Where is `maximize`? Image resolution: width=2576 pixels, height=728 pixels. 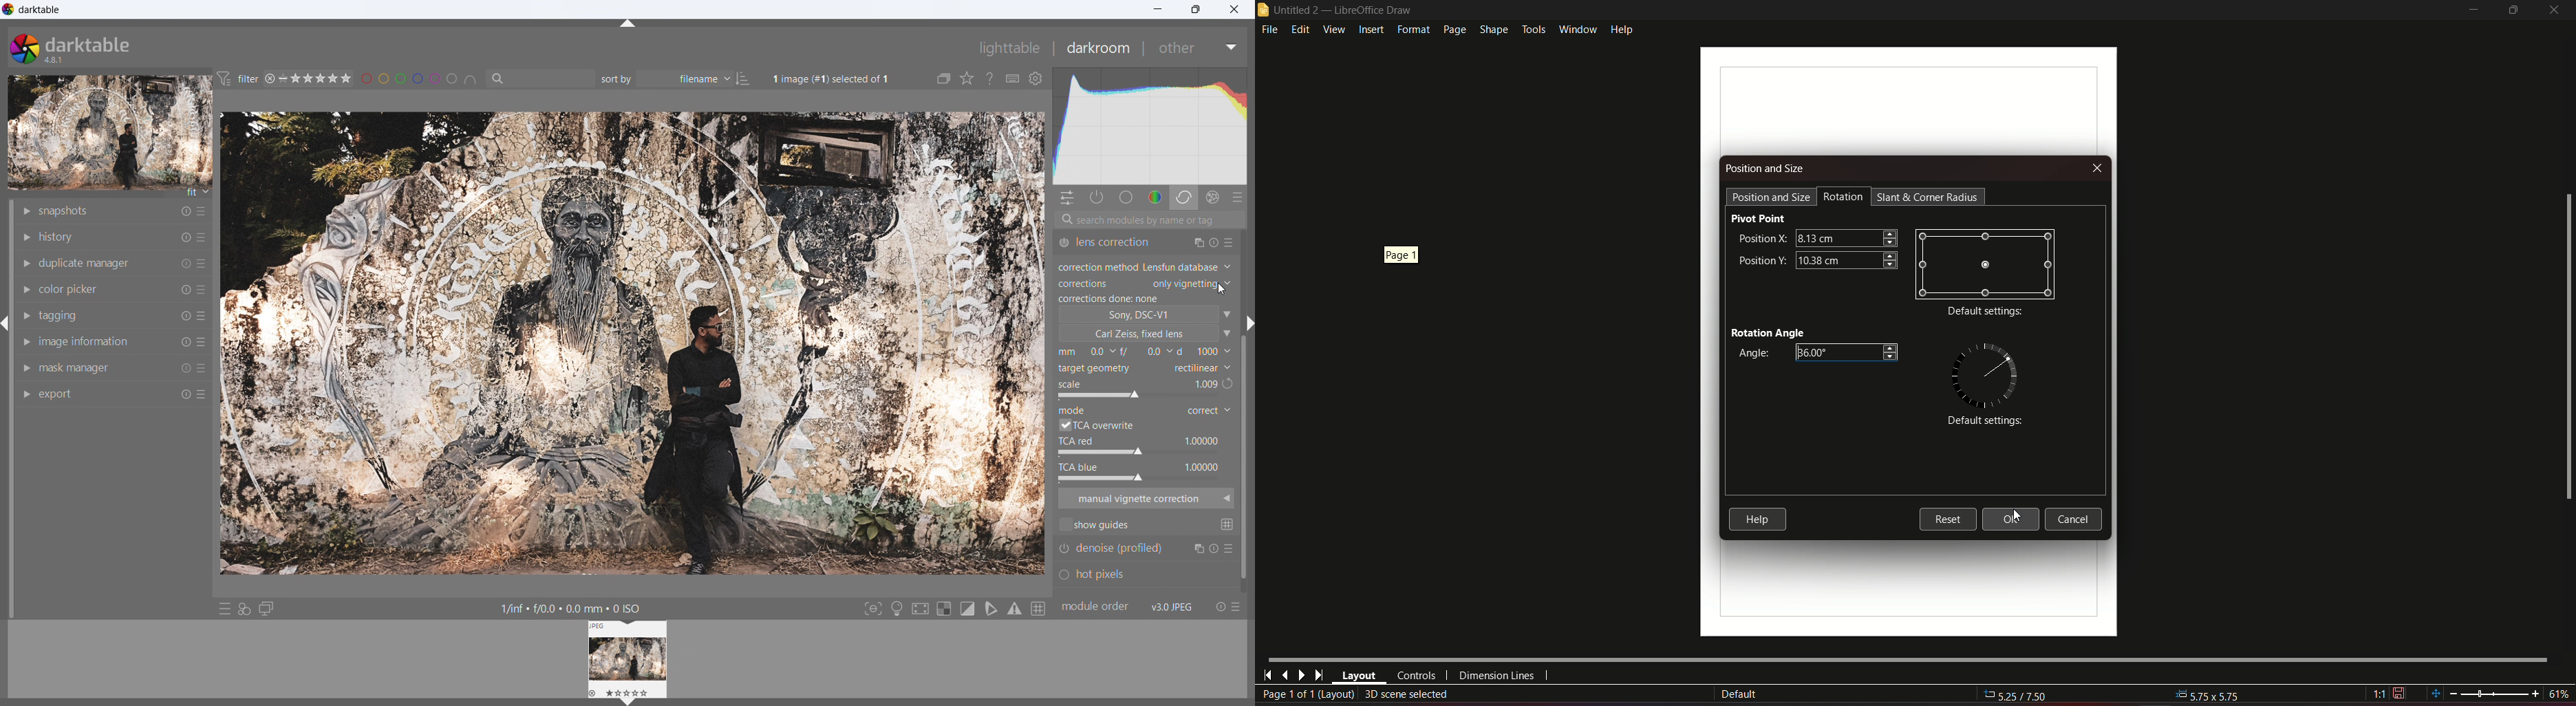 maximize is located at coordinates (1195, 10).